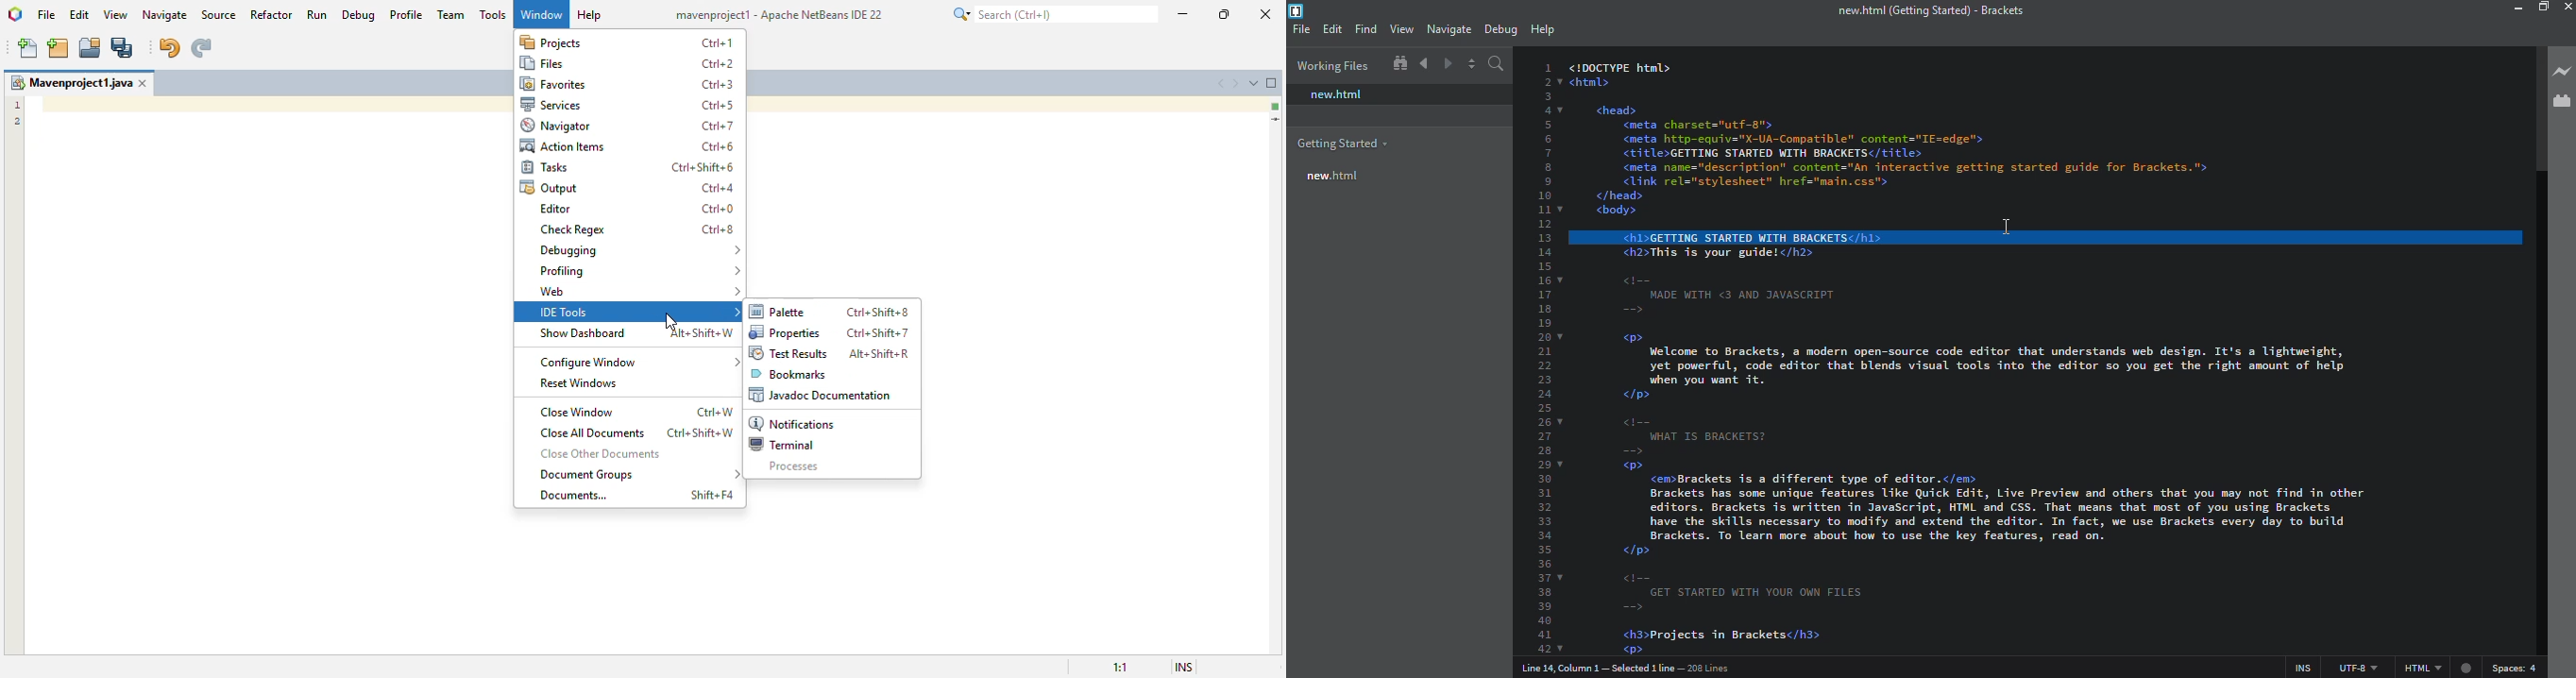 This screenshot has height=700, width=2576. What do you see at coordinates (2357, 665) in the screenshot?
I see `utf 8` at bounding box center [2357, 665].